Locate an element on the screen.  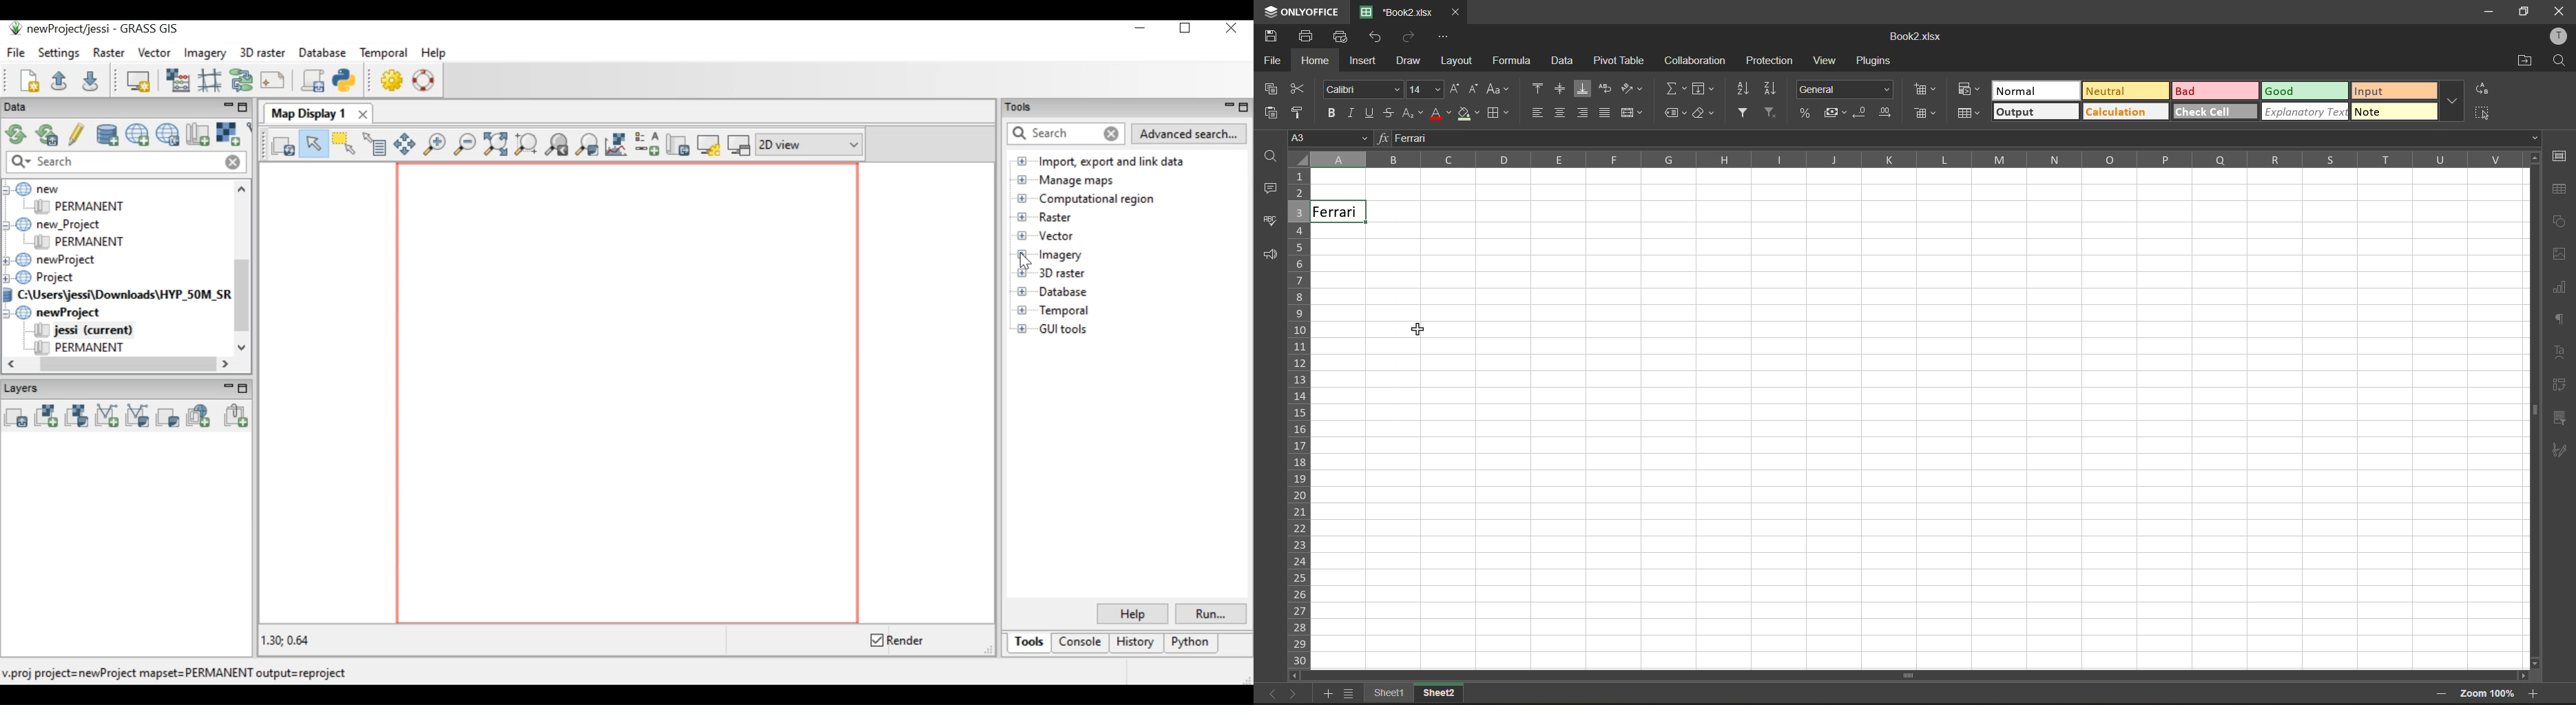
clear filter is located at coordinates (1770, 112).